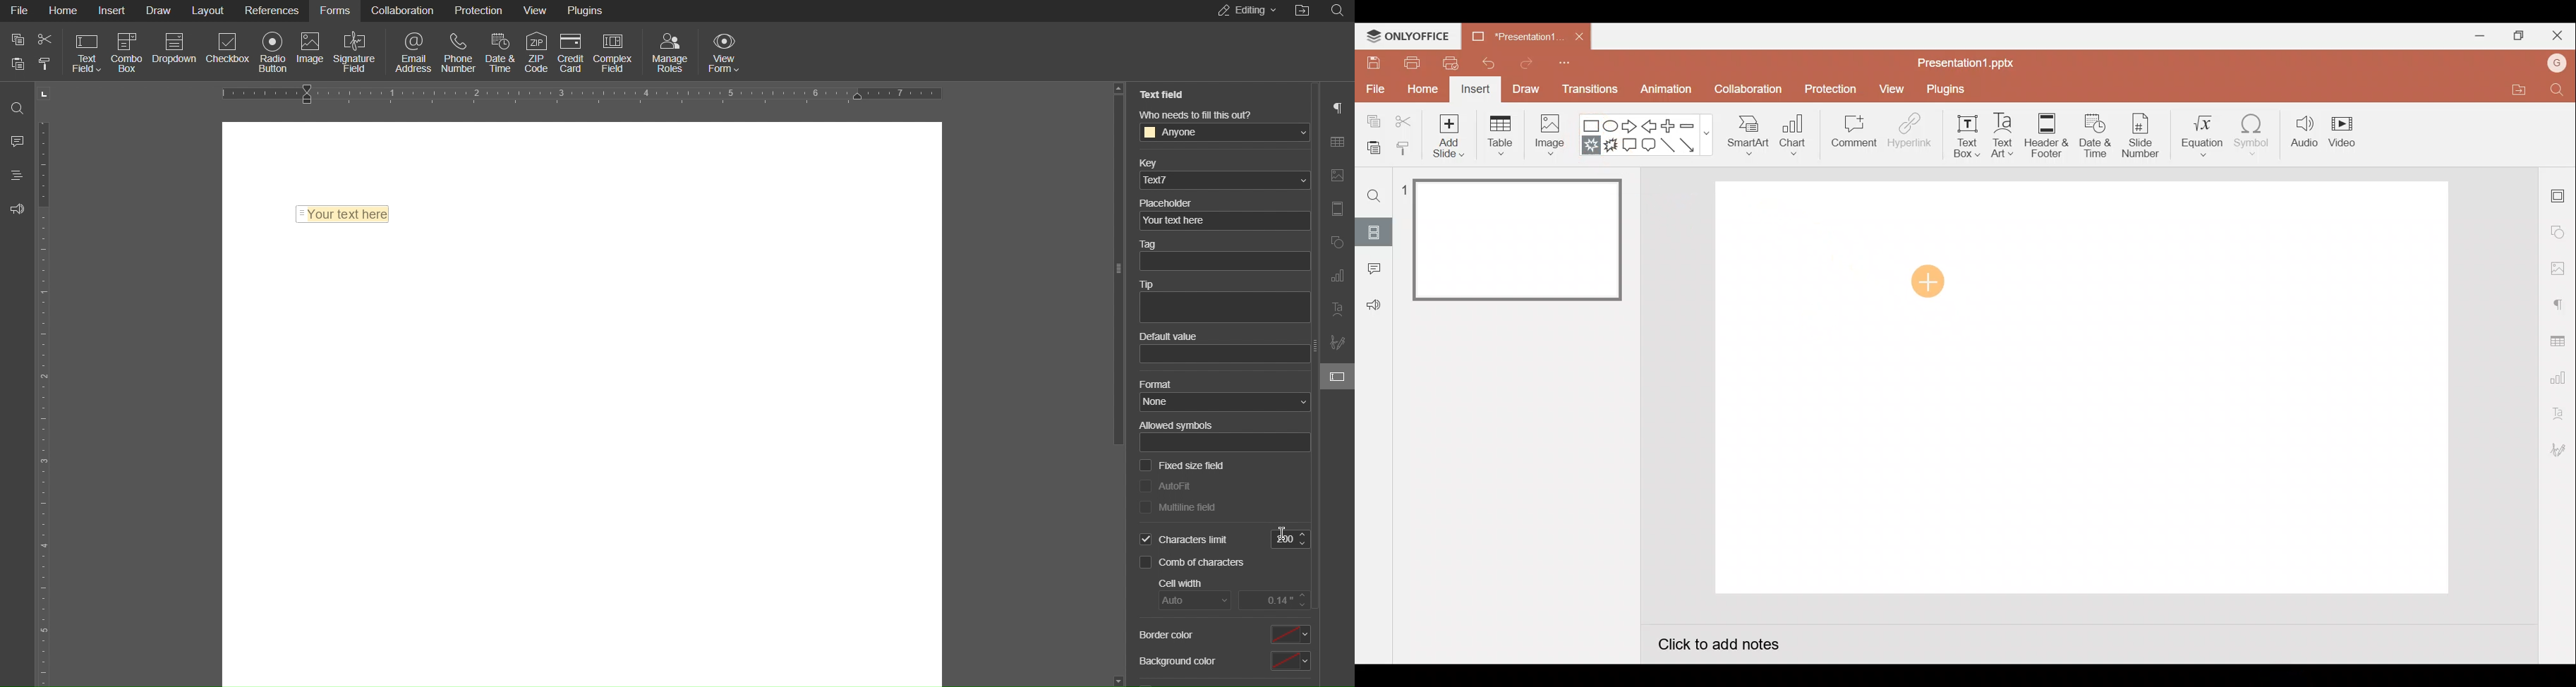 Image resolution: width=2576 pixels, height=700 pixels. Describe the element at coordinates (1945, 87) in the screenshot. I see `Plugins` at that location.